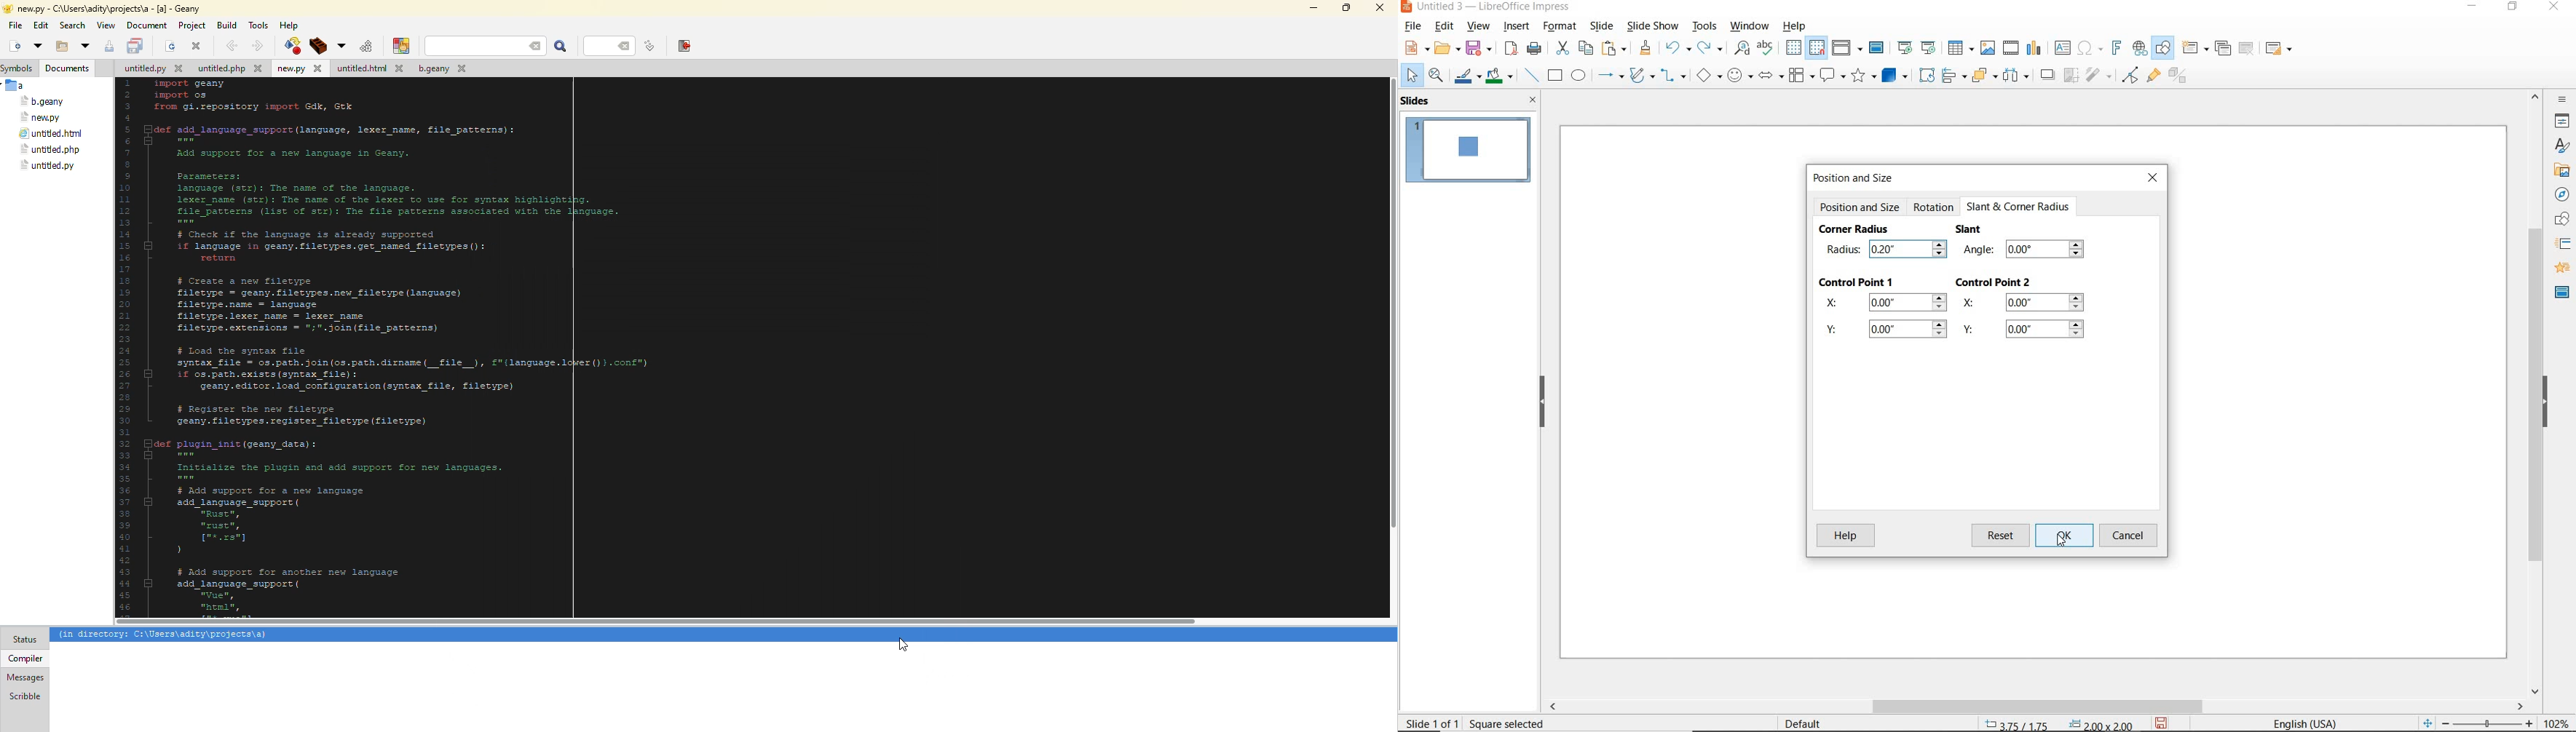 The image size is (2576, 756). Describe the element at coordinates (1433, 722) in the screenshot. I see `sheet 1 of 1` at that location.